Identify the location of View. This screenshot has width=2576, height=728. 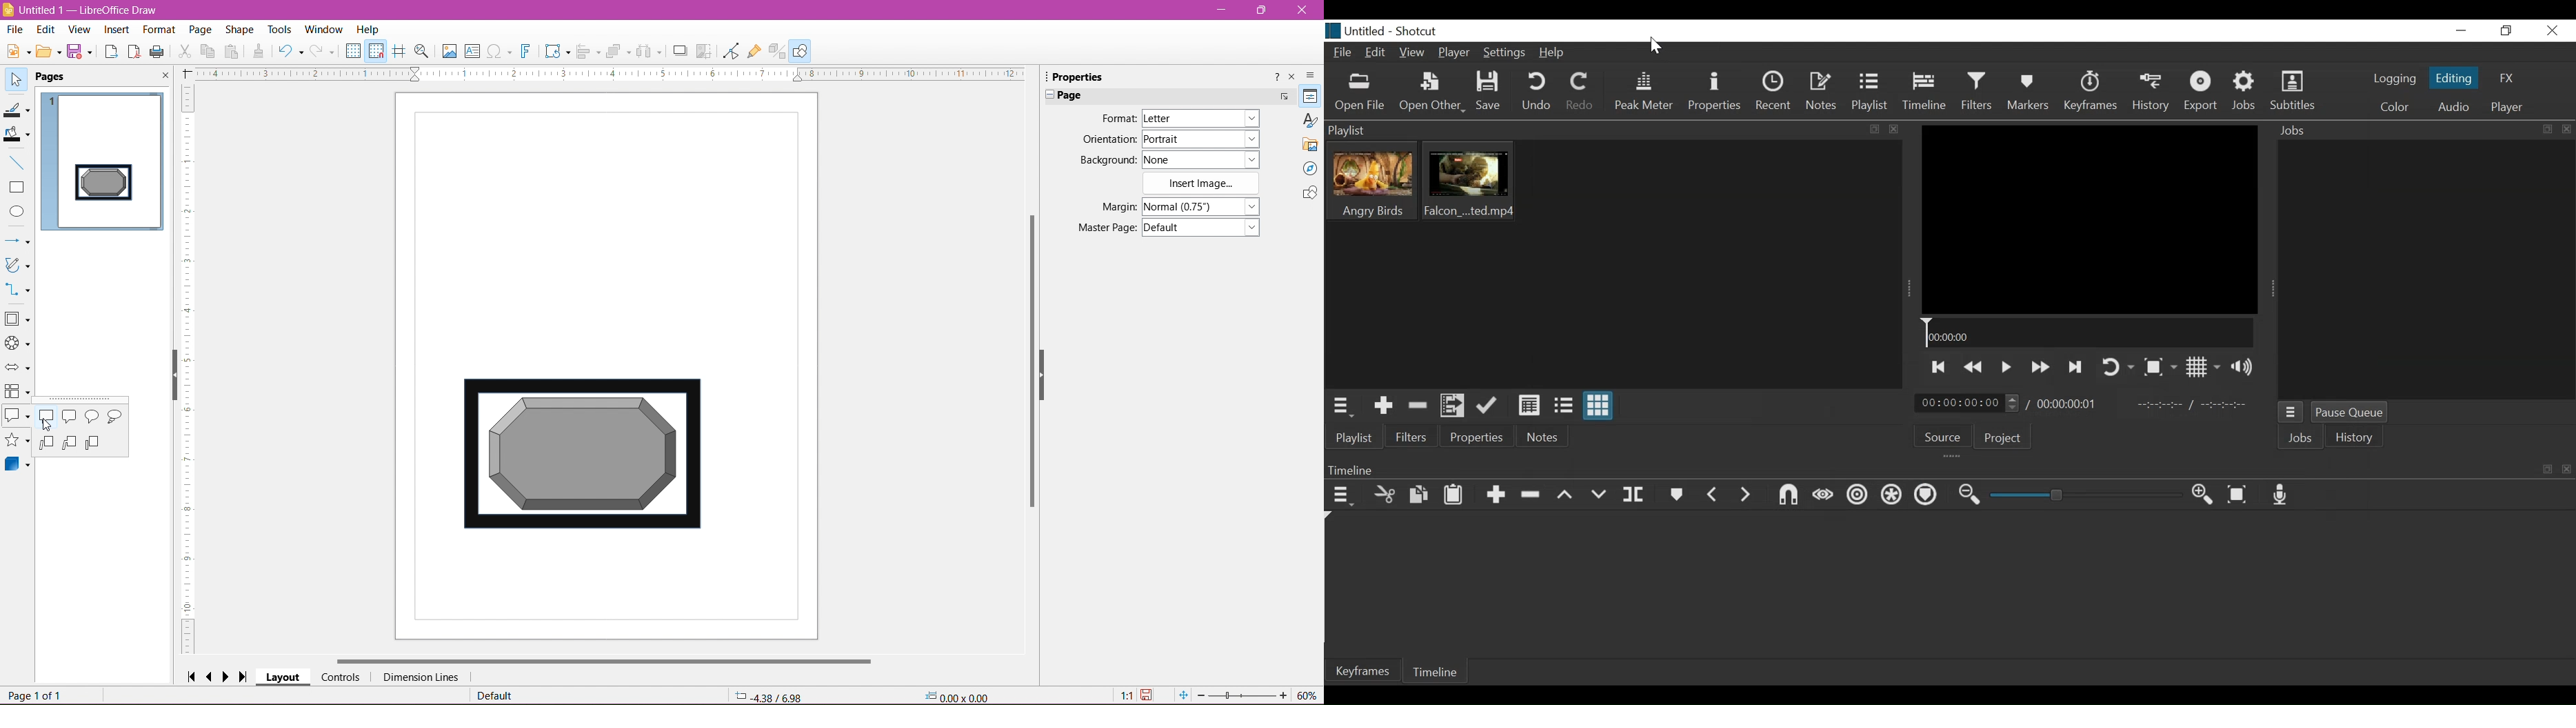
(79, 29).